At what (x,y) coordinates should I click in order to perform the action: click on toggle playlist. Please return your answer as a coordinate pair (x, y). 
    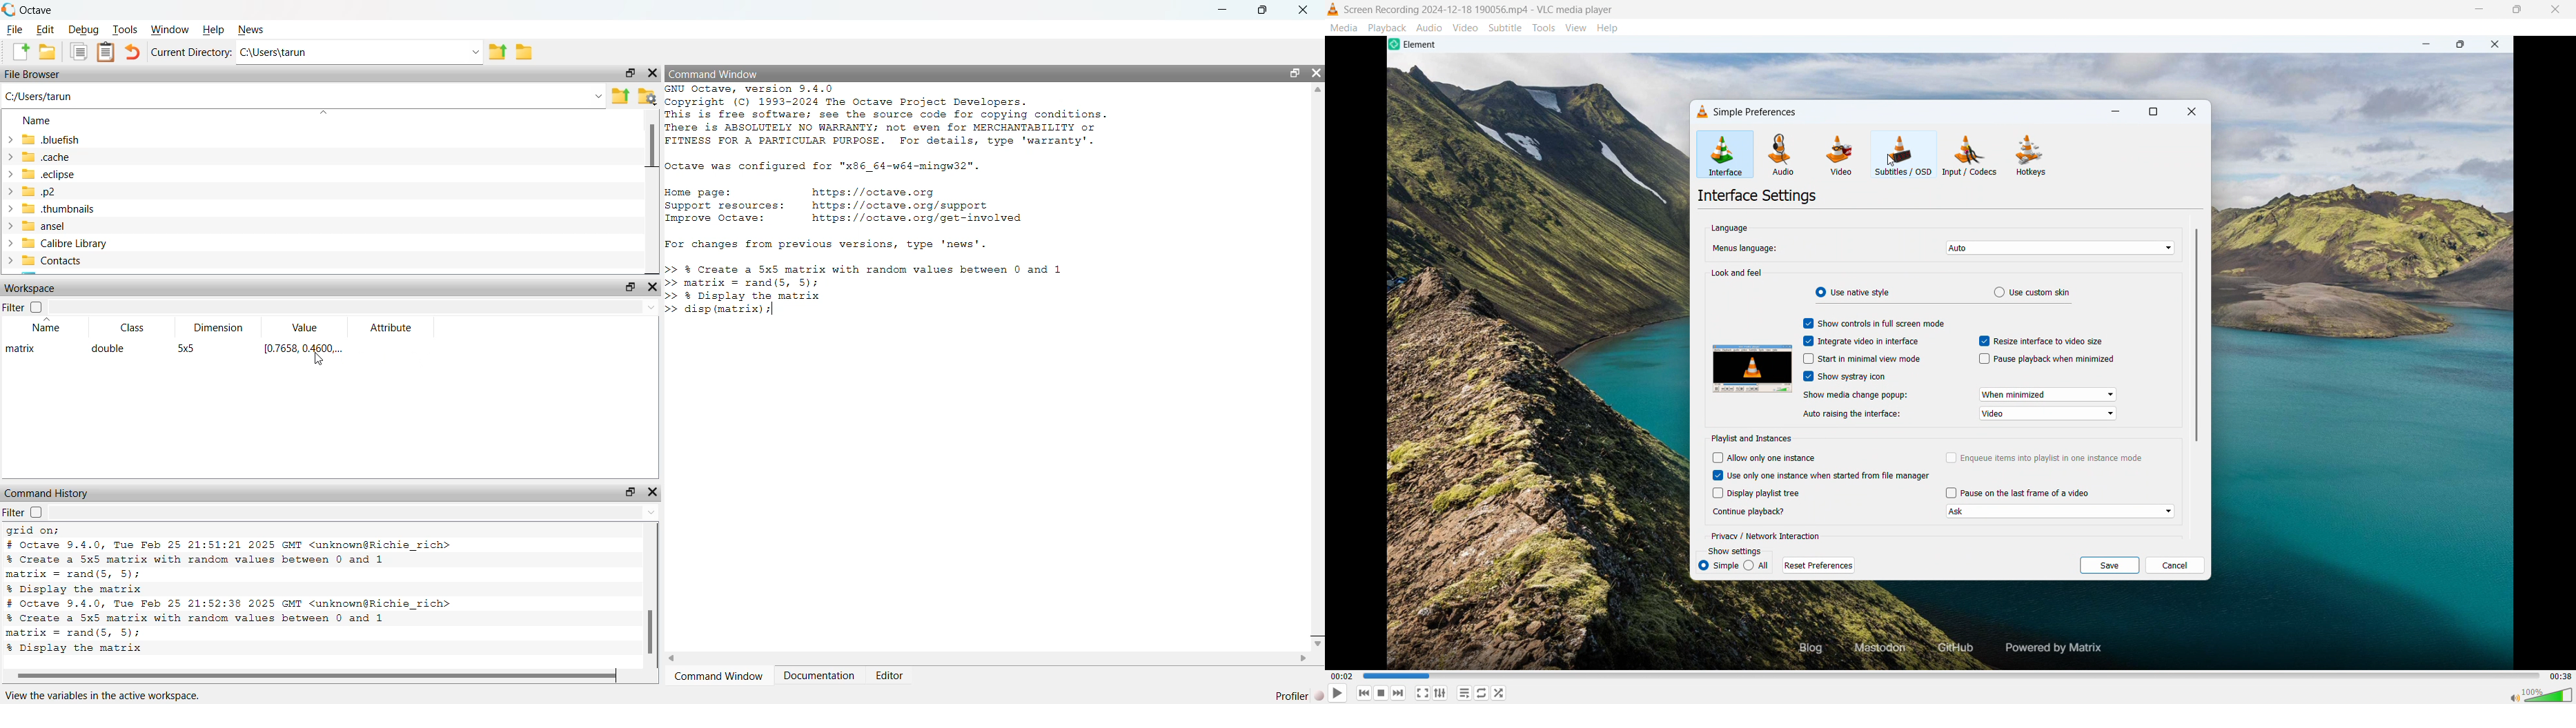
    Looking at the image, I should click on (1464, 693).